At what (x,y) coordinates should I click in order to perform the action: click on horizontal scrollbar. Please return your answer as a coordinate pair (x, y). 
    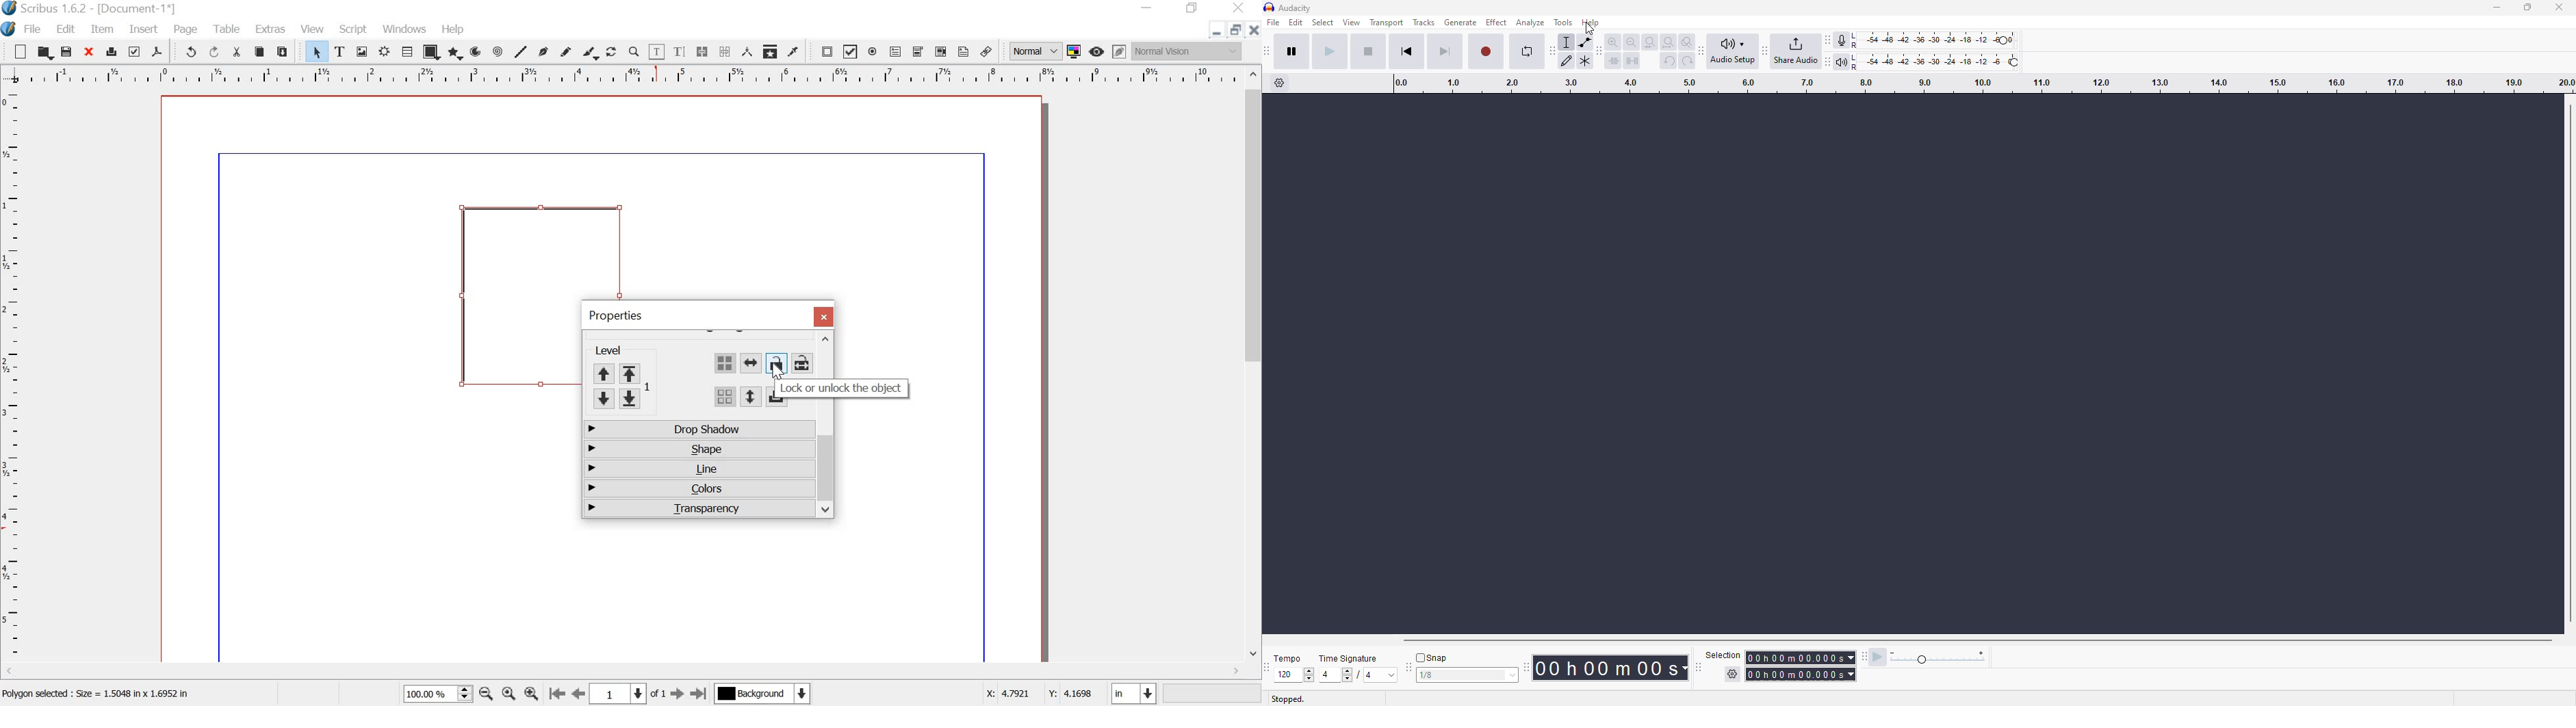
    Looking at the image, I should click on (1975, 640).